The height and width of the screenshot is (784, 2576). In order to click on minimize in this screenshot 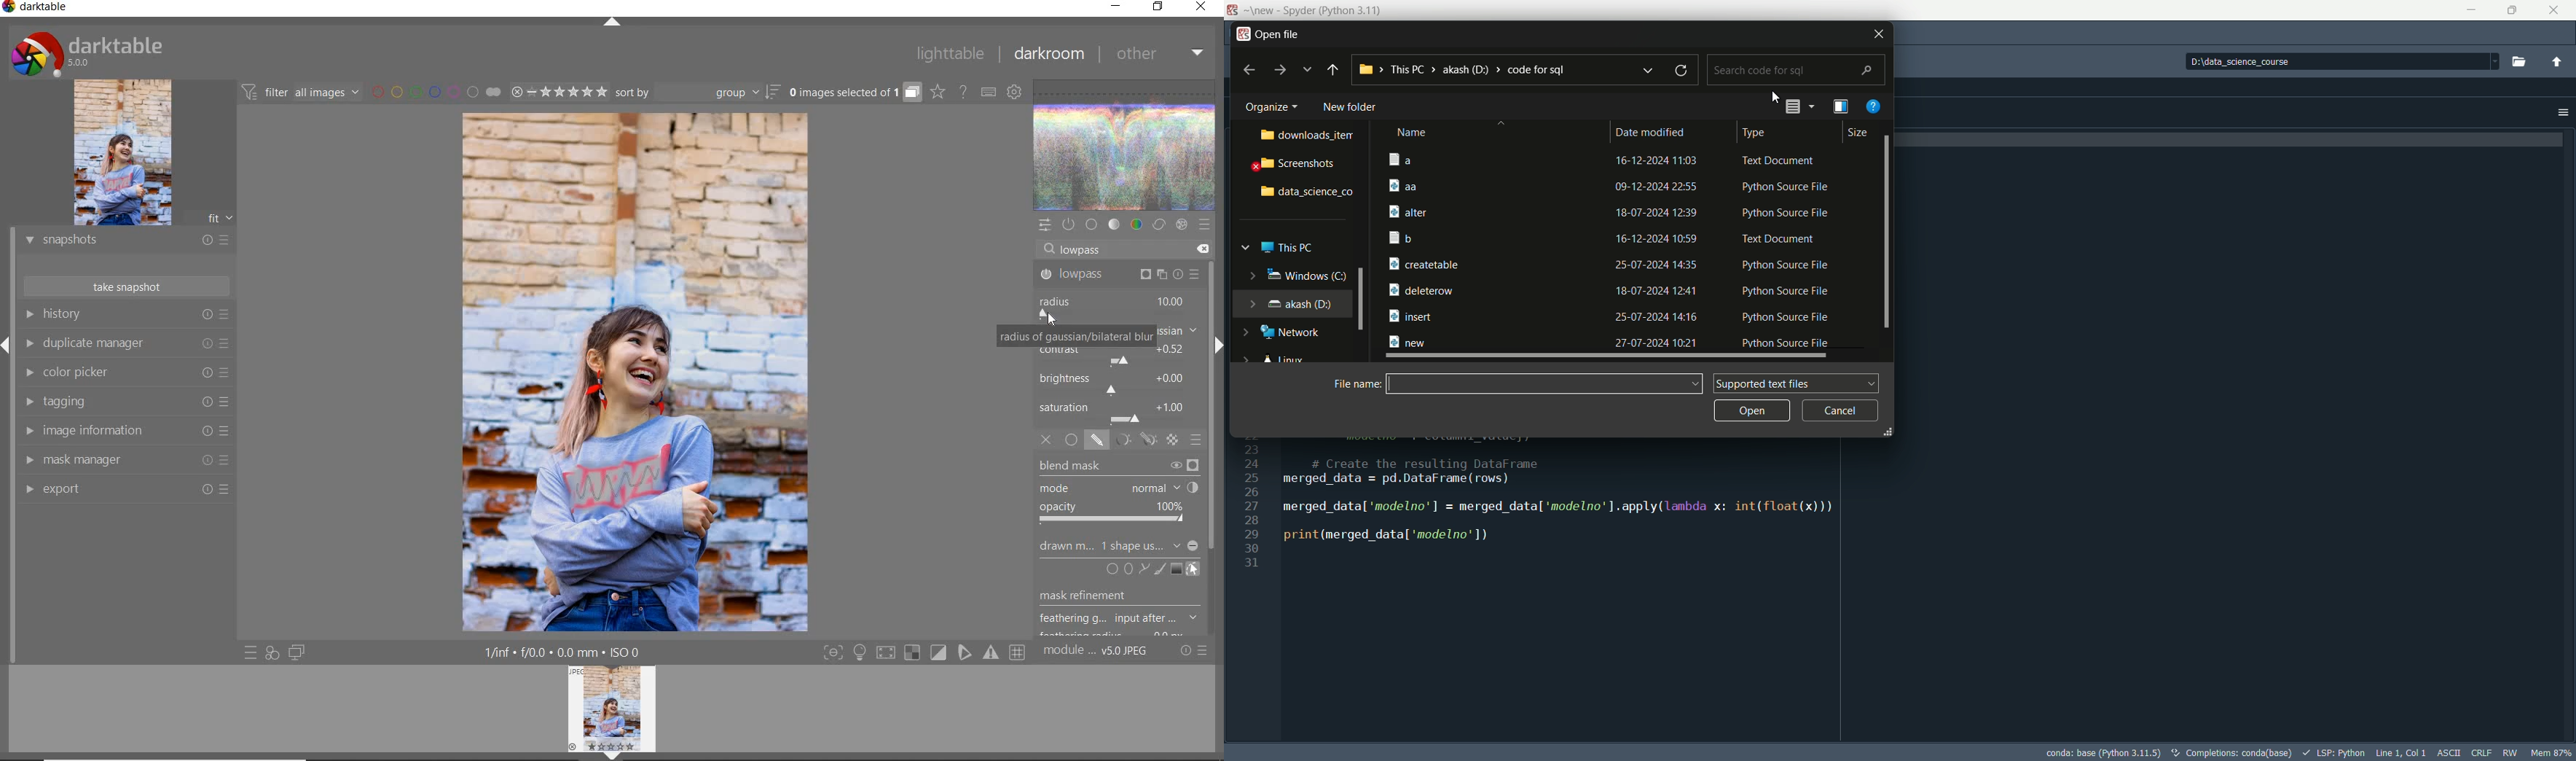, I will do `click(2472, 11)`.